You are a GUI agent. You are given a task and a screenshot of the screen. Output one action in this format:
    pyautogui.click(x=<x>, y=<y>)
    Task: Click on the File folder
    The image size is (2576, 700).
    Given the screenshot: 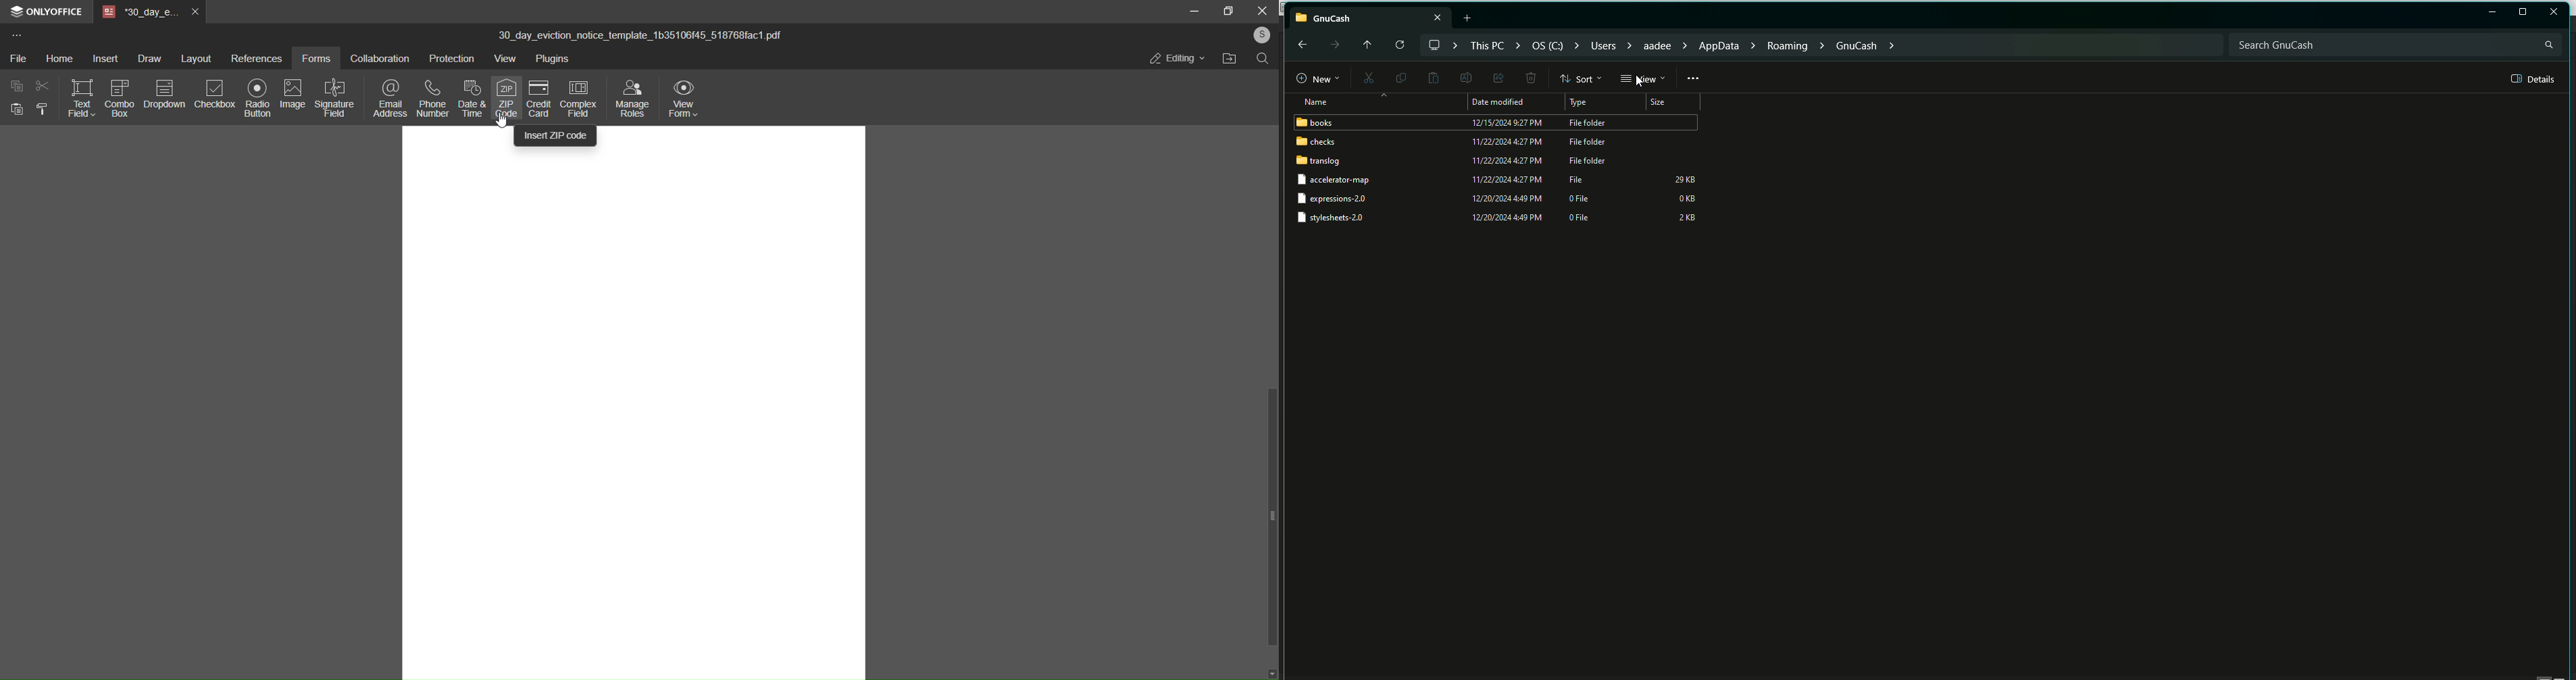 What is the action you would take?
    pyautogui.click(x=1592, y=143)
    